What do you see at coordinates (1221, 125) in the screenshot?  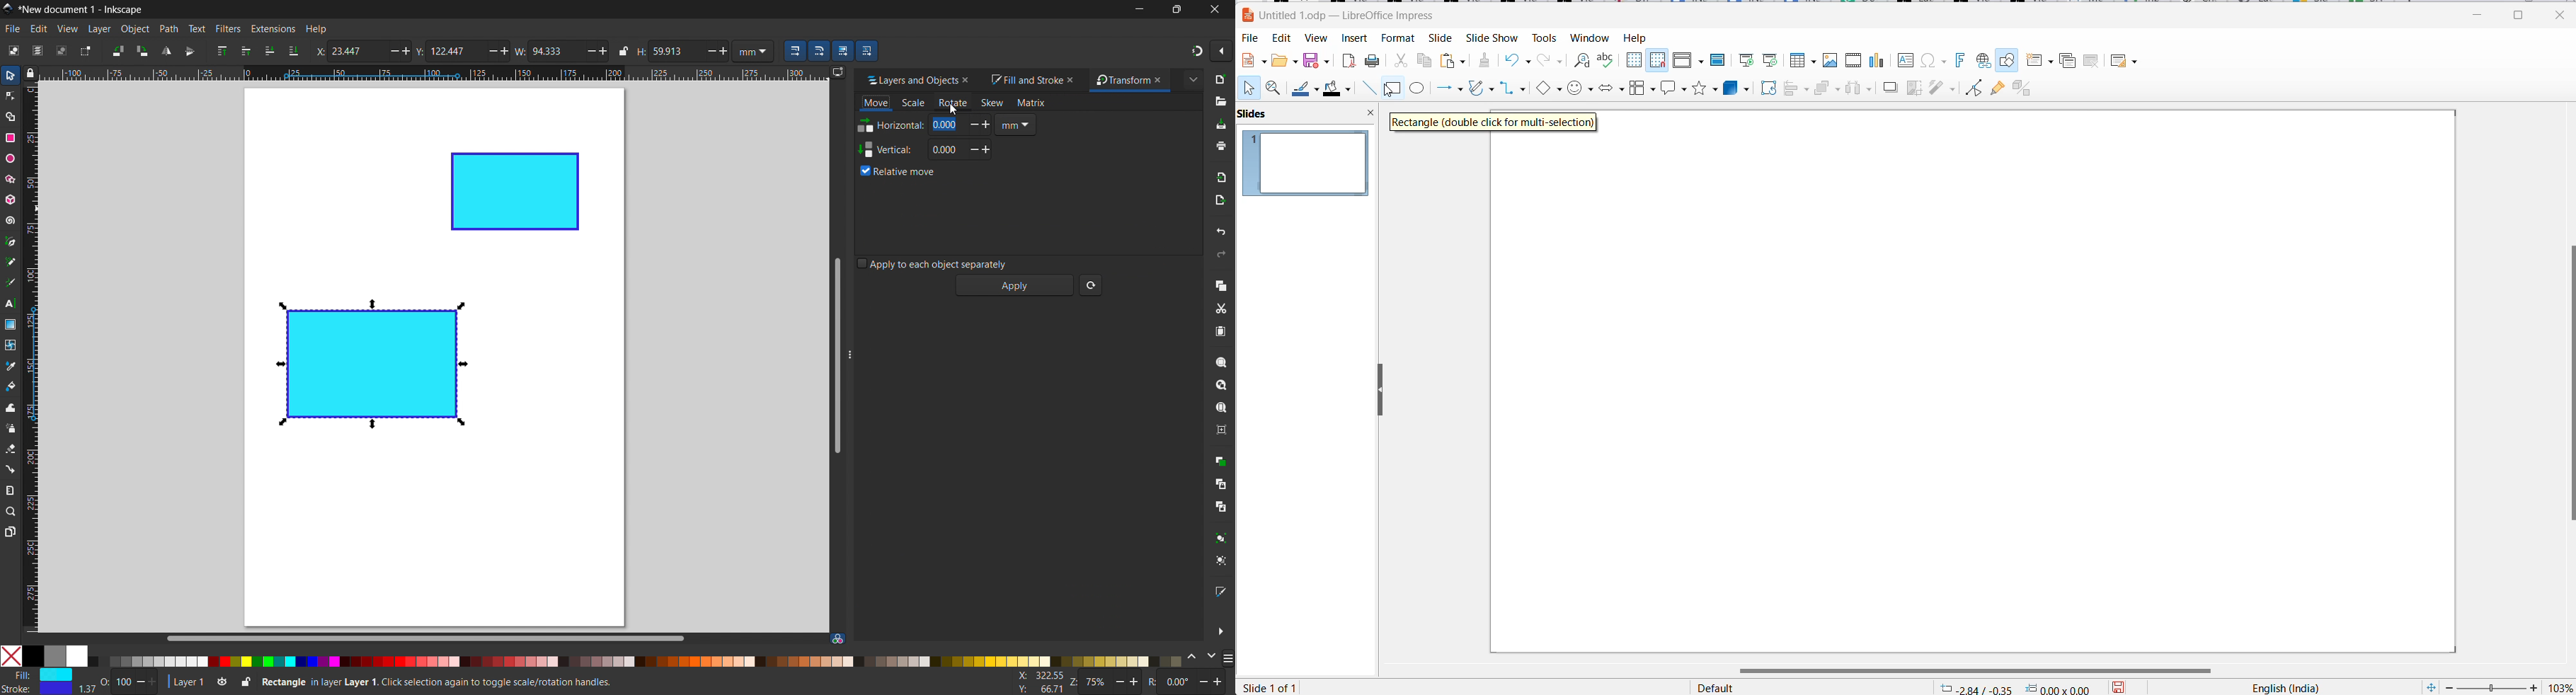 I see `save` at bounding box center [1221, 125].